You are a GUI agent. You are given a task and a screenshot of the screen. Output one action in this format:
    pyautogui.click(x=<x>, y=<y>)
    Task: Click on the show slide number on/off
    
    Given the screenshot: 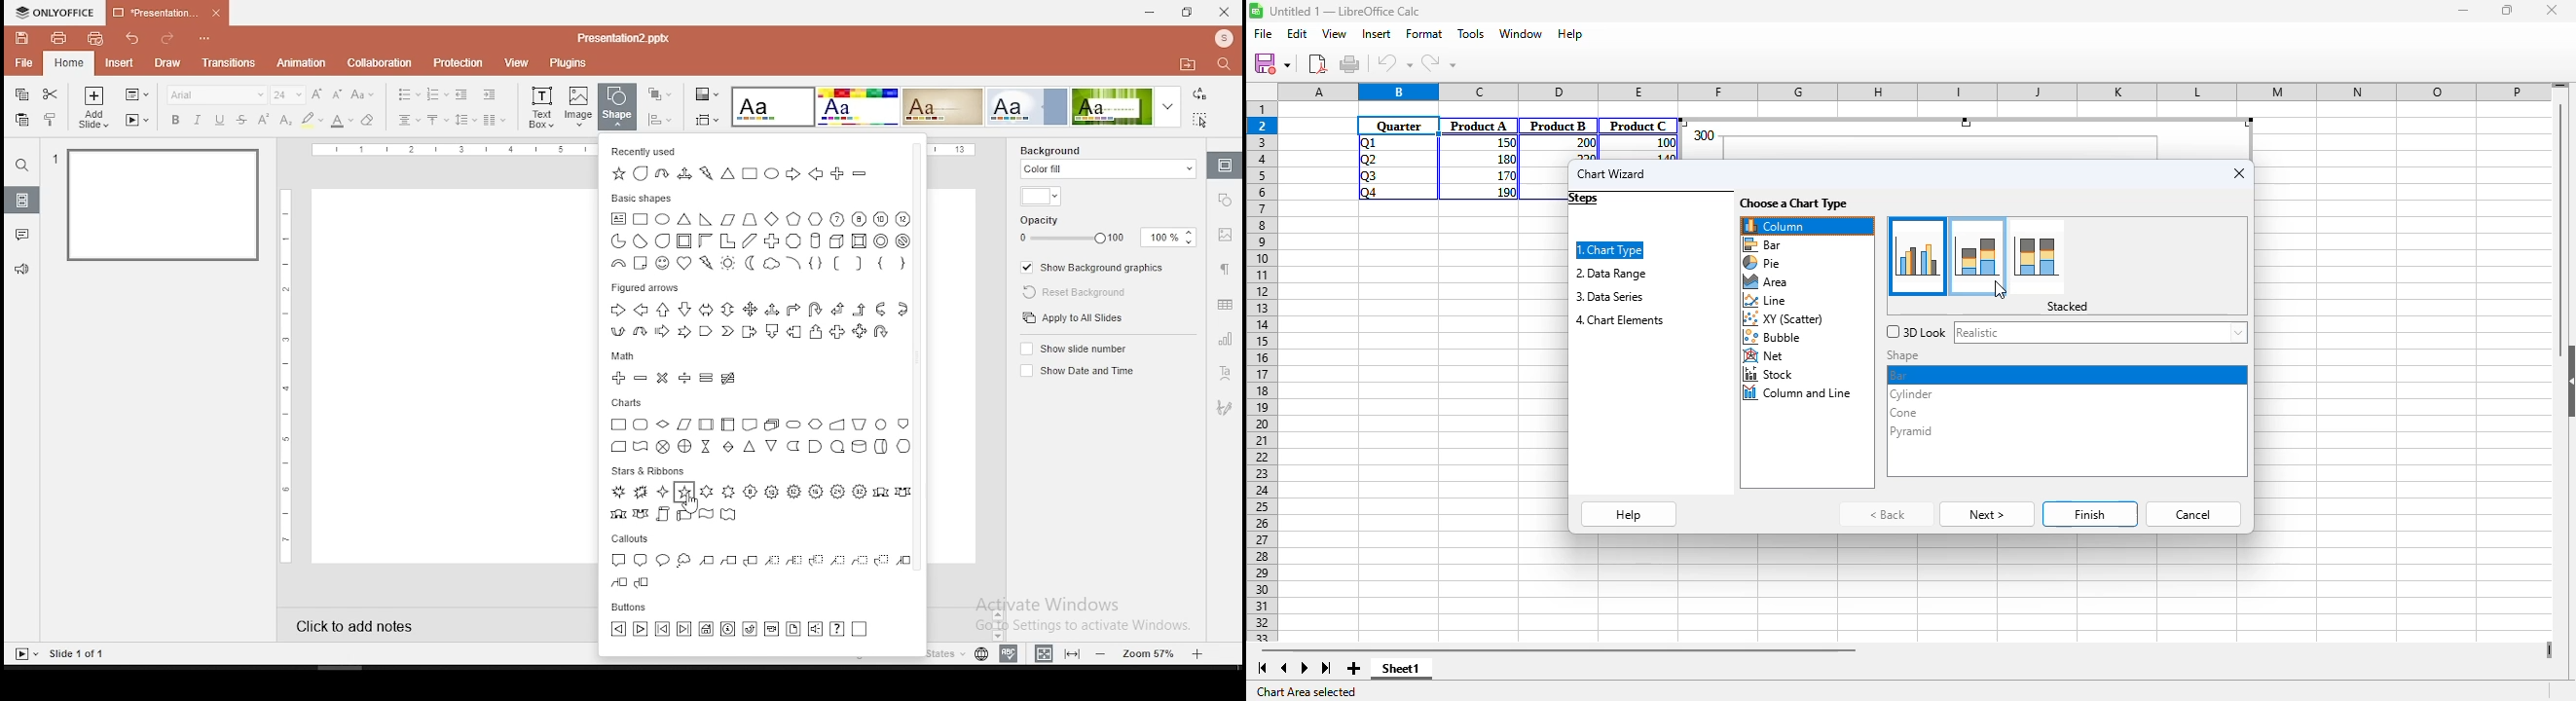 What is the action you would take?
    pyautogui.click(x=1076, y=350)
    